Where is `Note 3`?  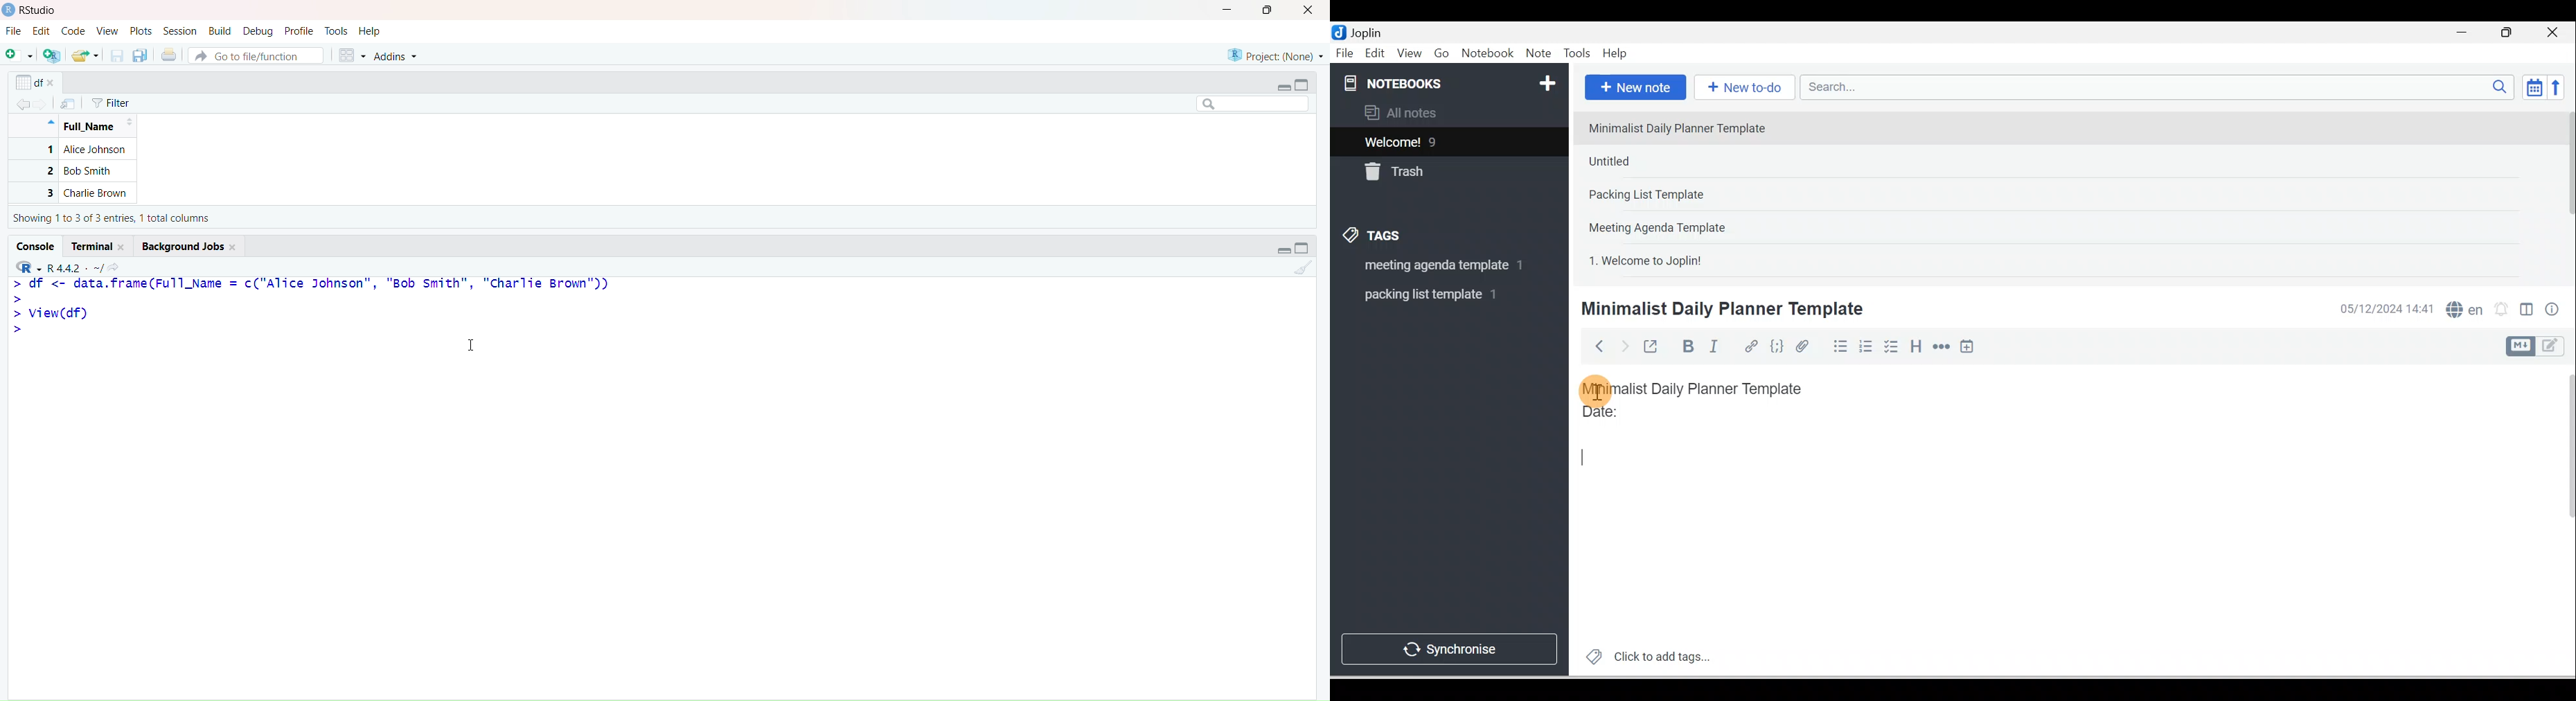
Note 3 is located at coordinates (1688, 195).